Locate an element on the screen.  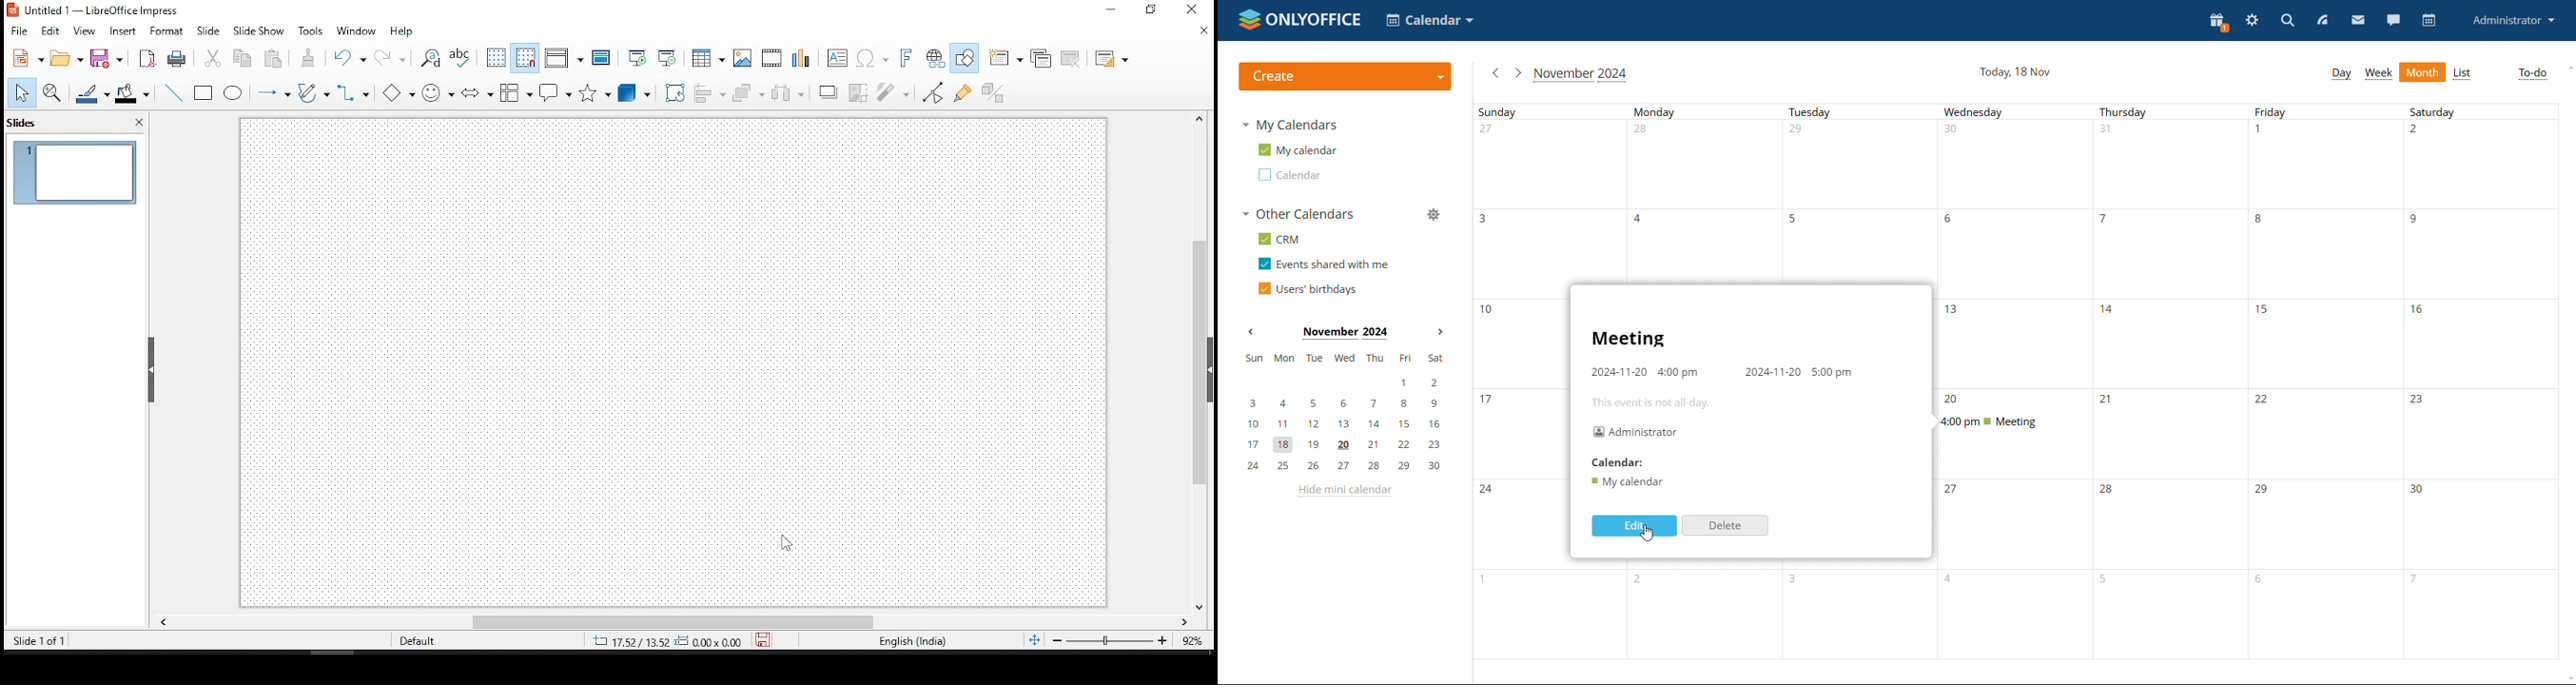
 is located at coordinates (741, 60).